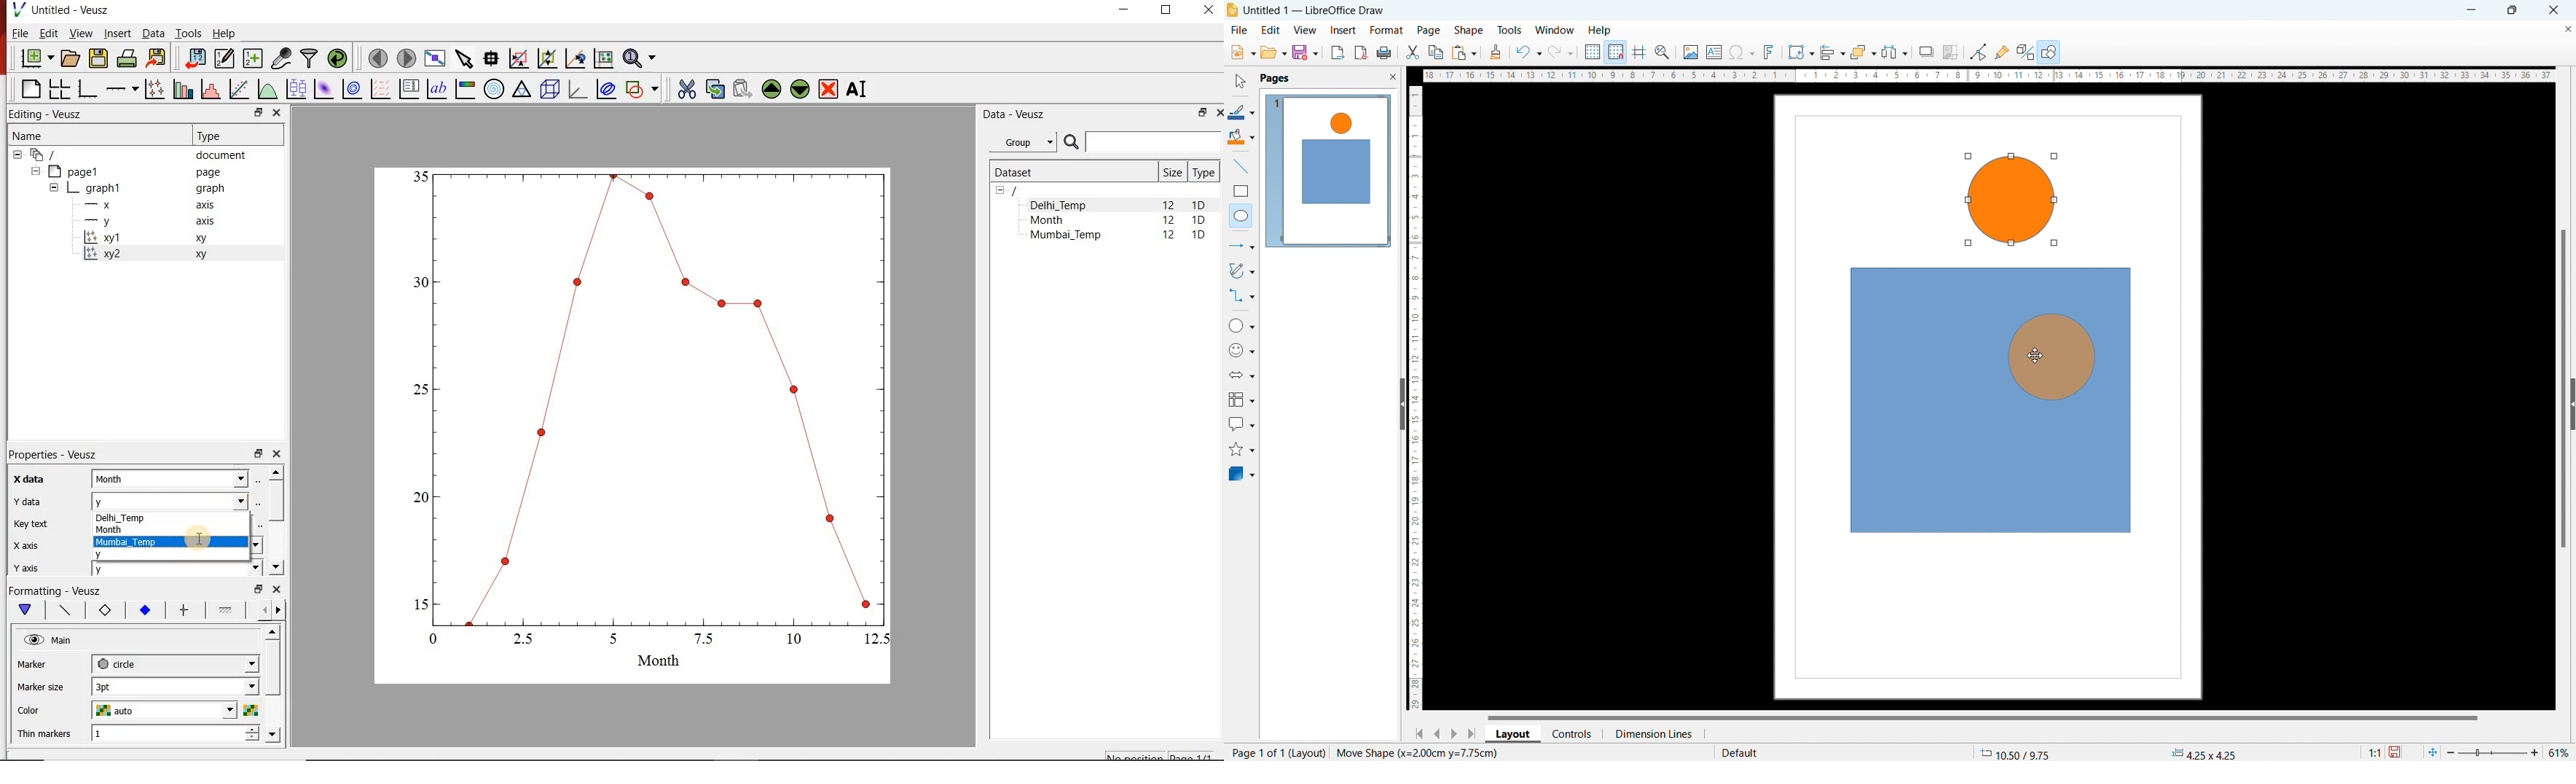 This screenshot has height=784, width=2576. Describe the element at coordinates (1556, 31) in the screenshot. I see `window` at that location.